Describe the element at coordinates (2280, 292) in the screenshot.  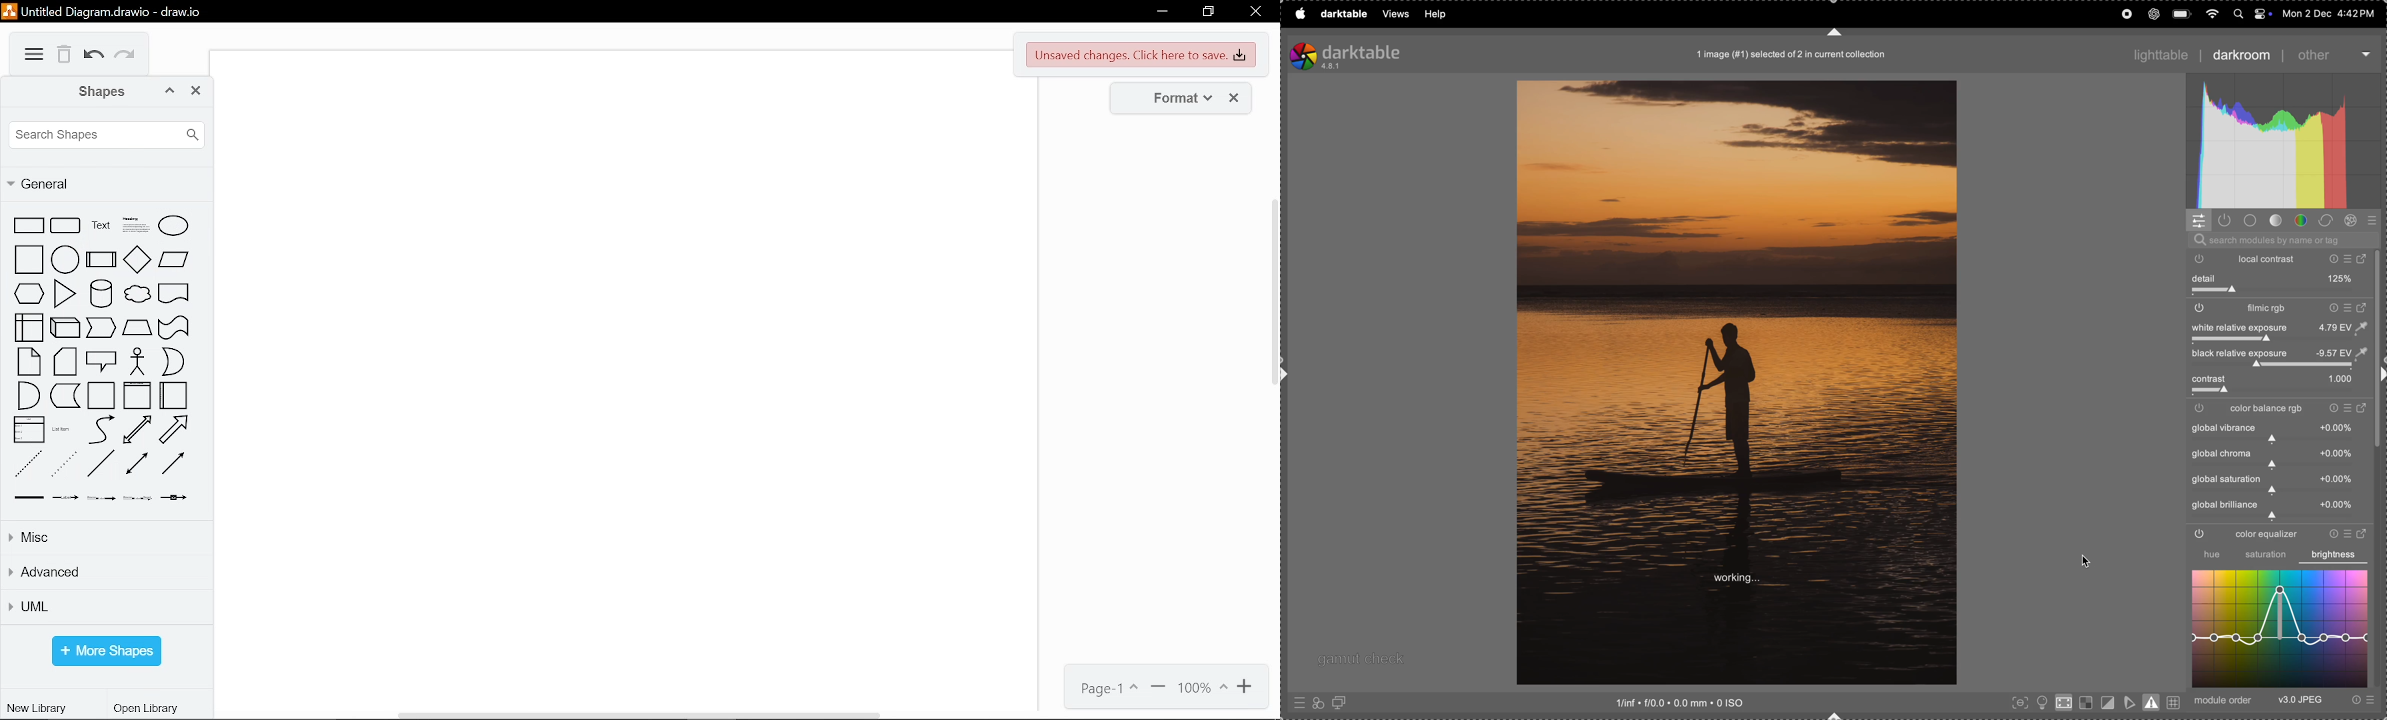
I see `toggle bar` at that location.